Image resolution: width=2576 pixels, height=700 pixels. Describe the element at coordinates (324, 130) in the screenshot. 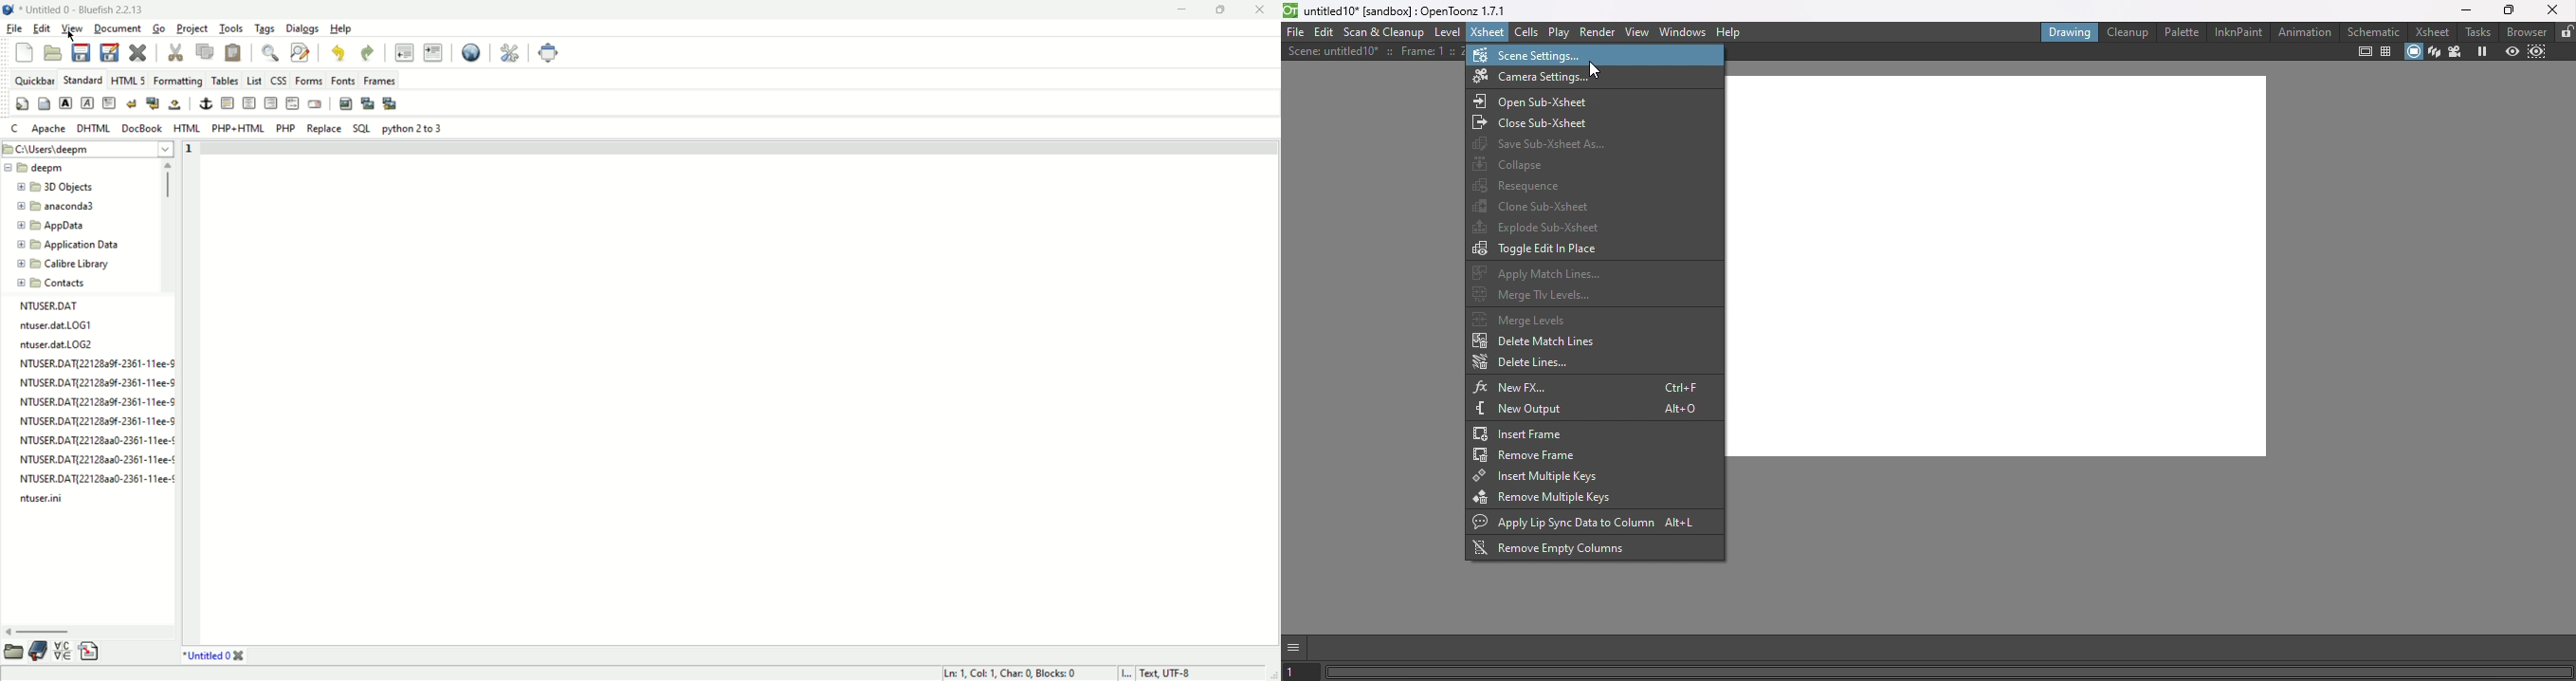

I see `Replace` at that location.